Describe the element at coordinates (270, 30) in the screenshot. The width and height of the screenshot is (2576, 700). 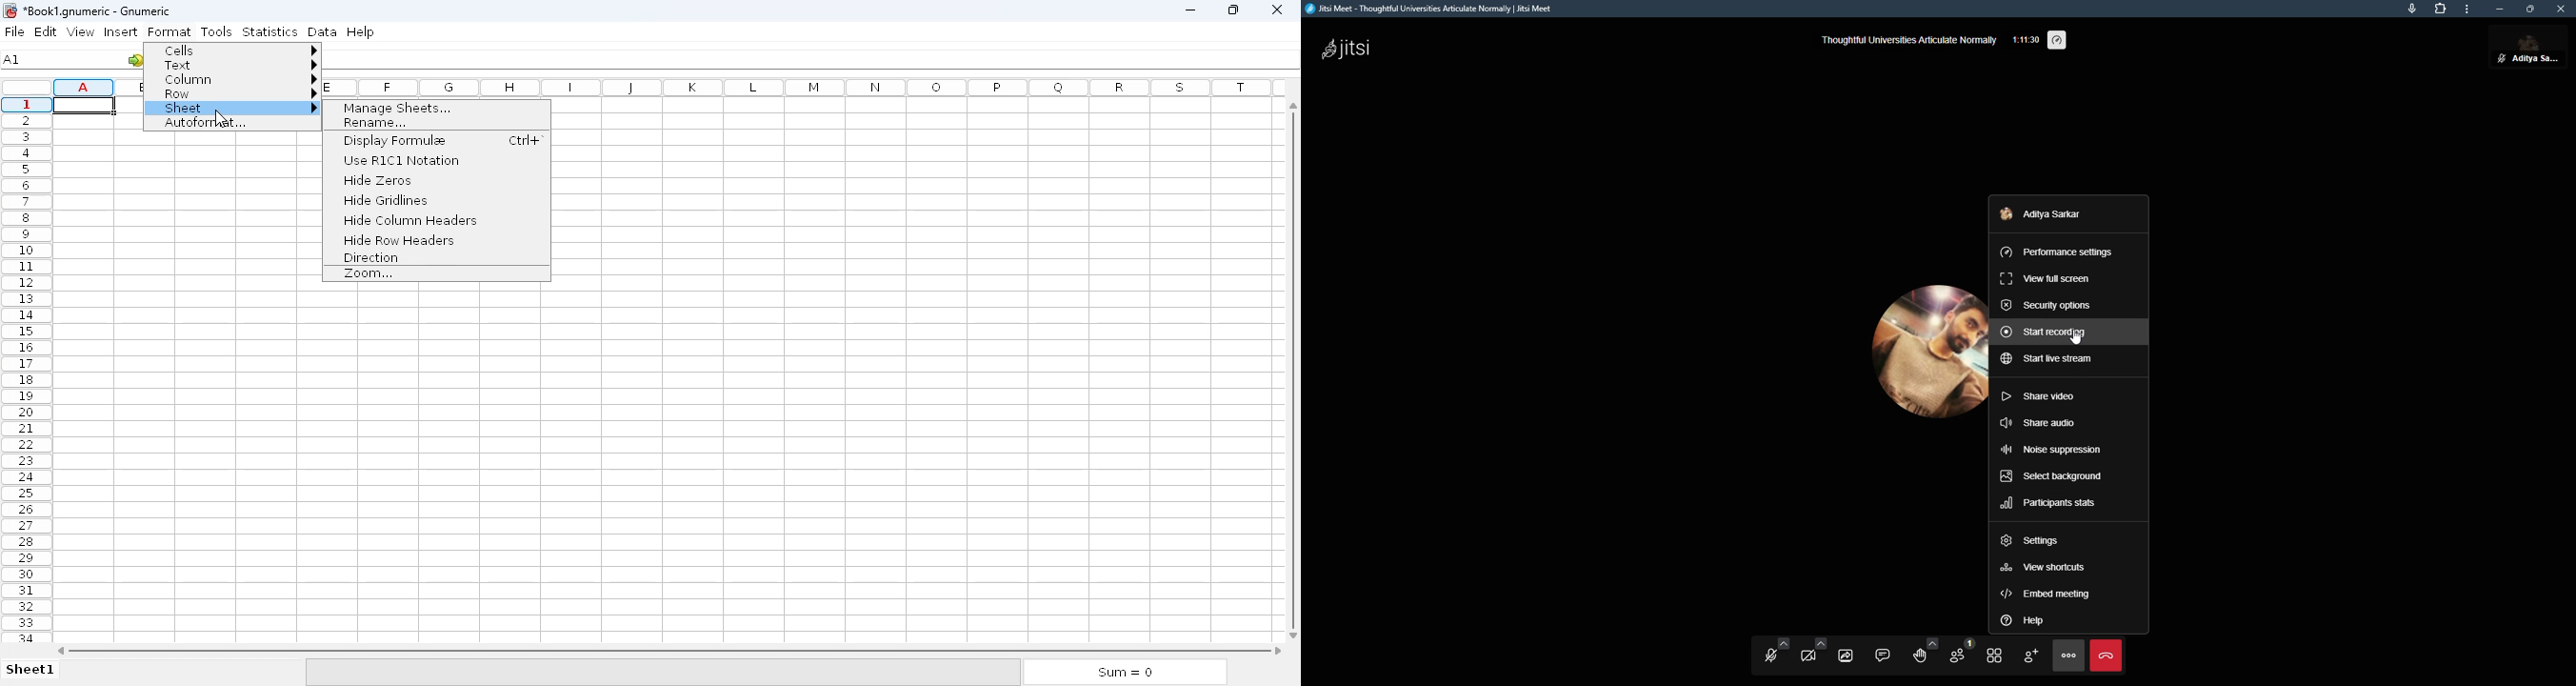
I see `statistics` at that location.